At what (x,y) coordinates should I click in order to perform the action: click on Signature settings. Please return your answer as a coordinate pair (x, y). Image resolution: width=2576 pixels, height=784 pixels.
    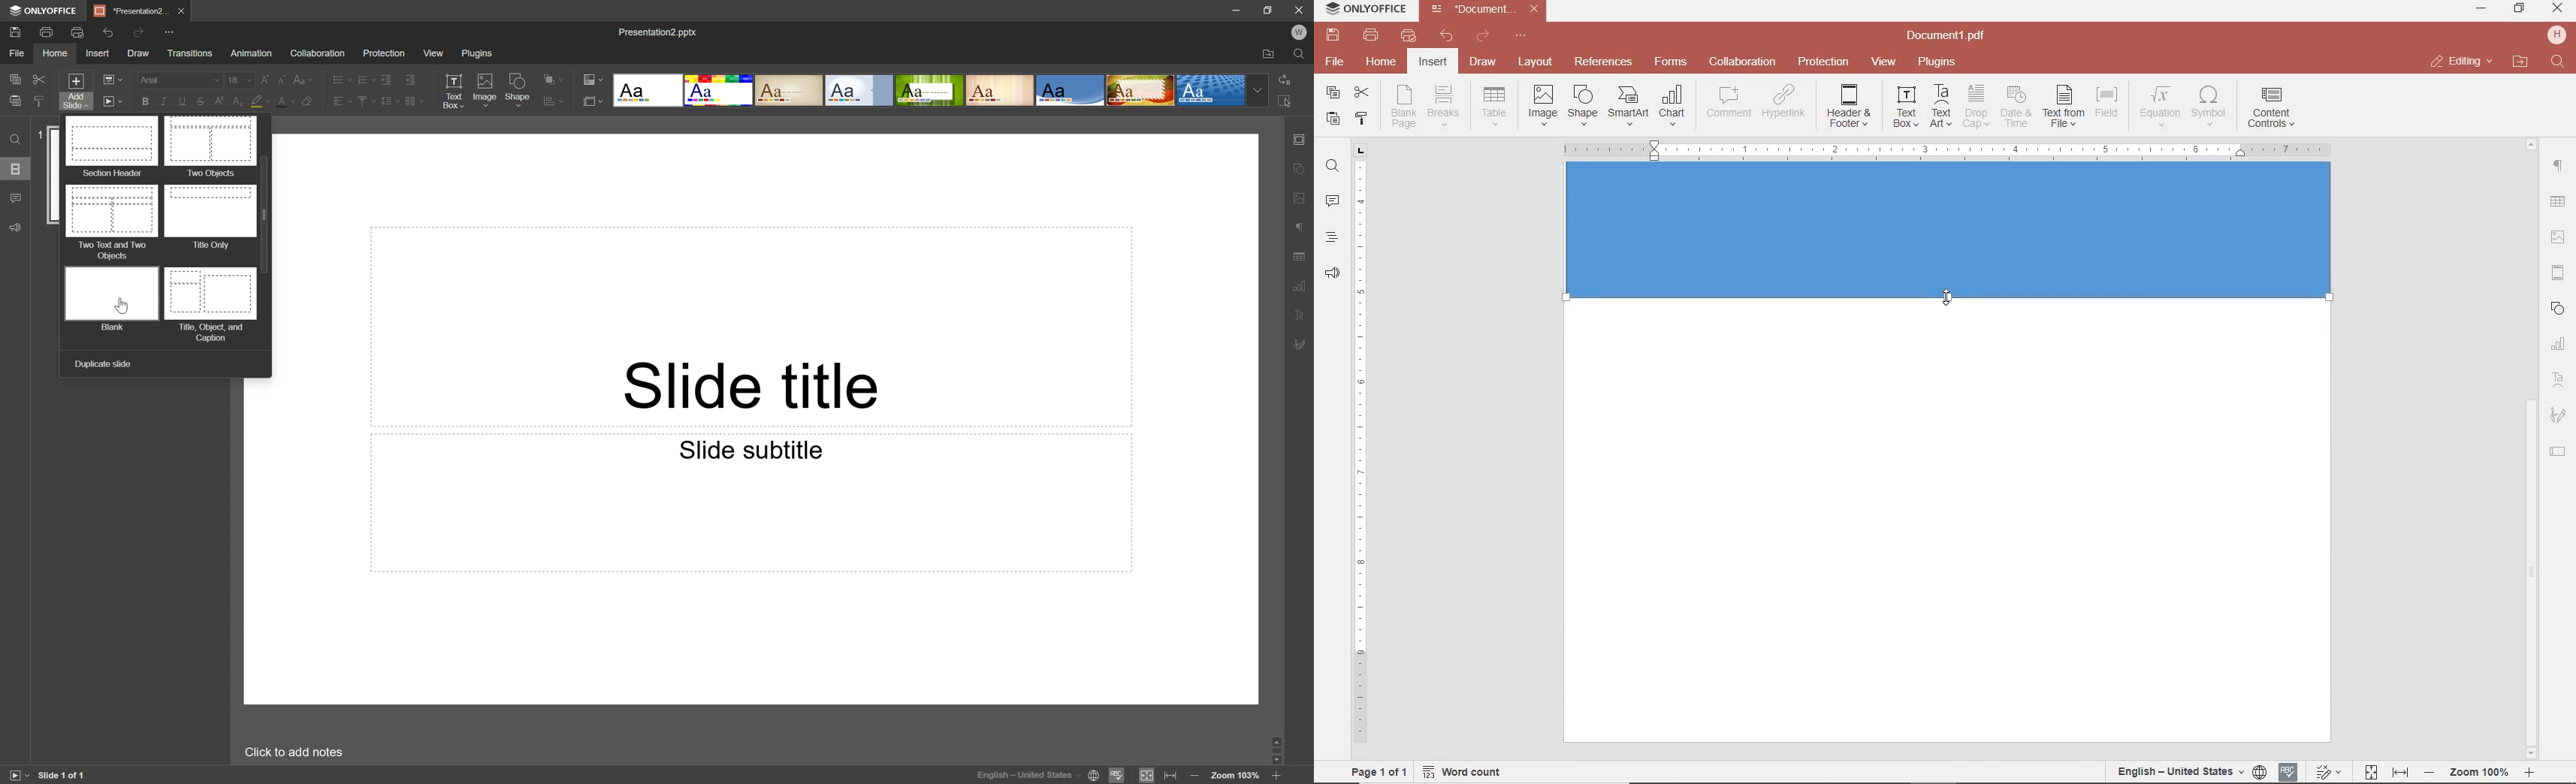
    Looking at the image, I should click on (1303, 344).